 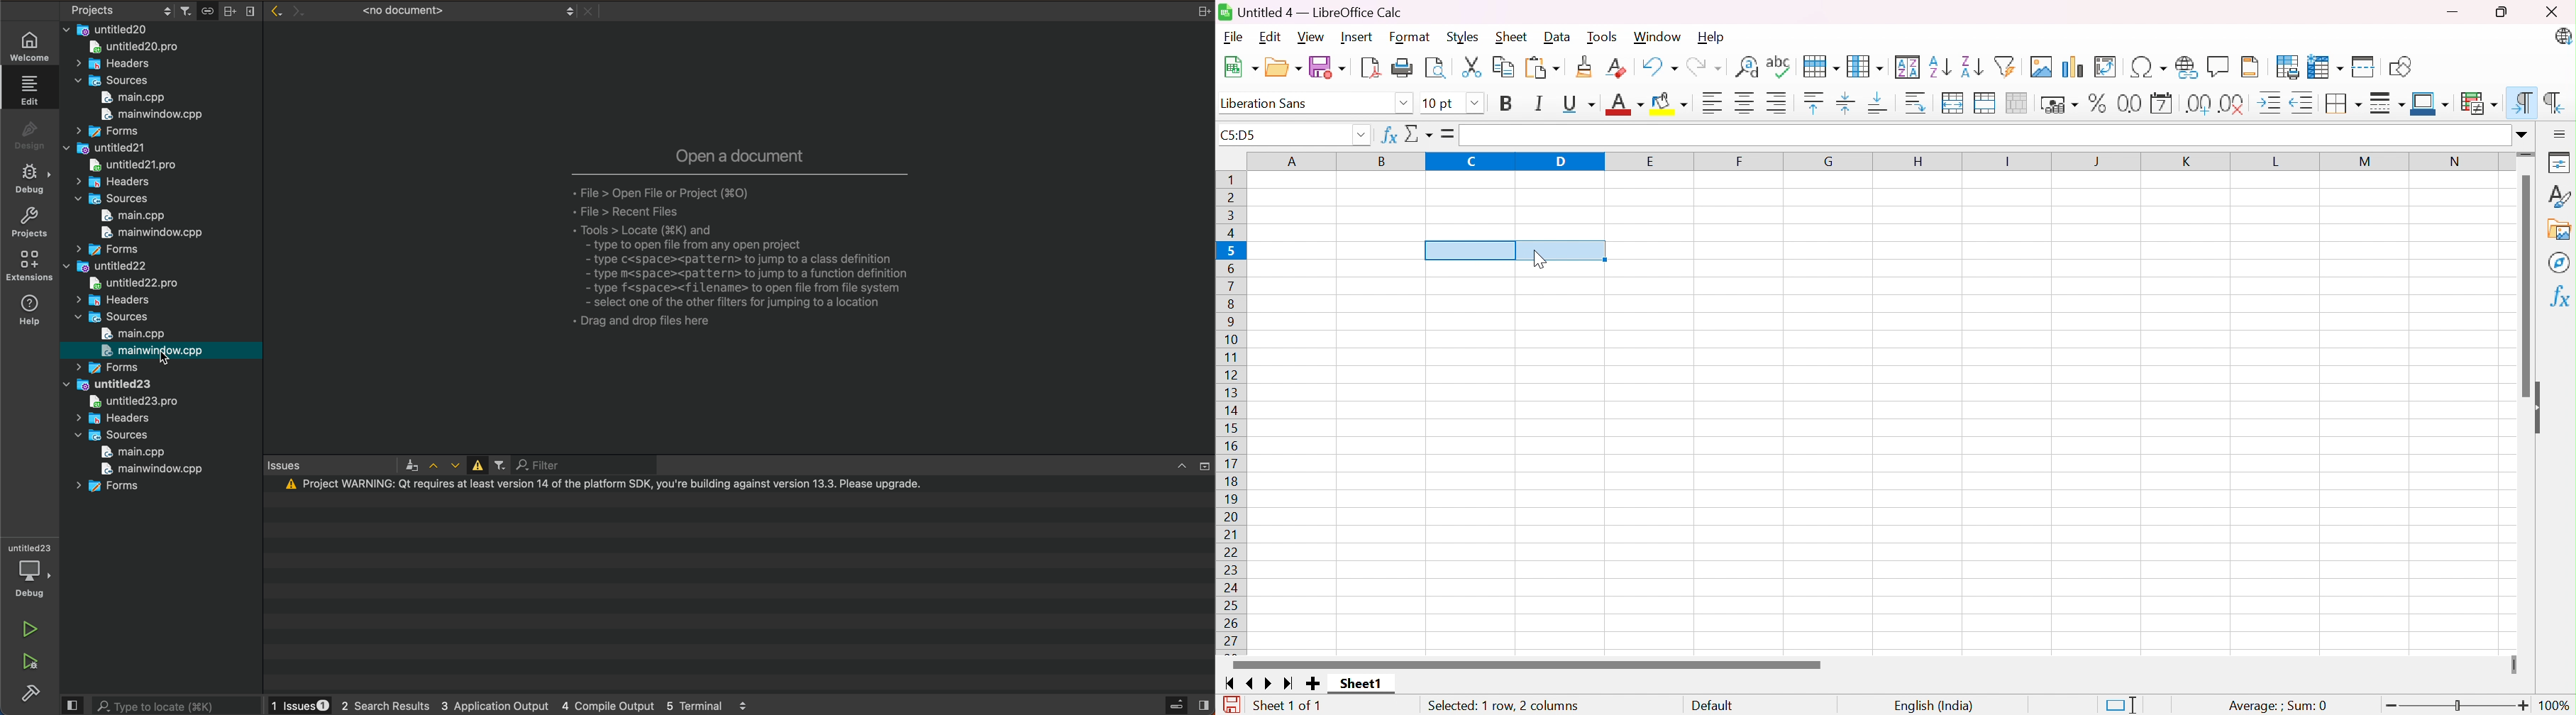 I want to click on Insert Special Characters, so click(x=2147, y=67).